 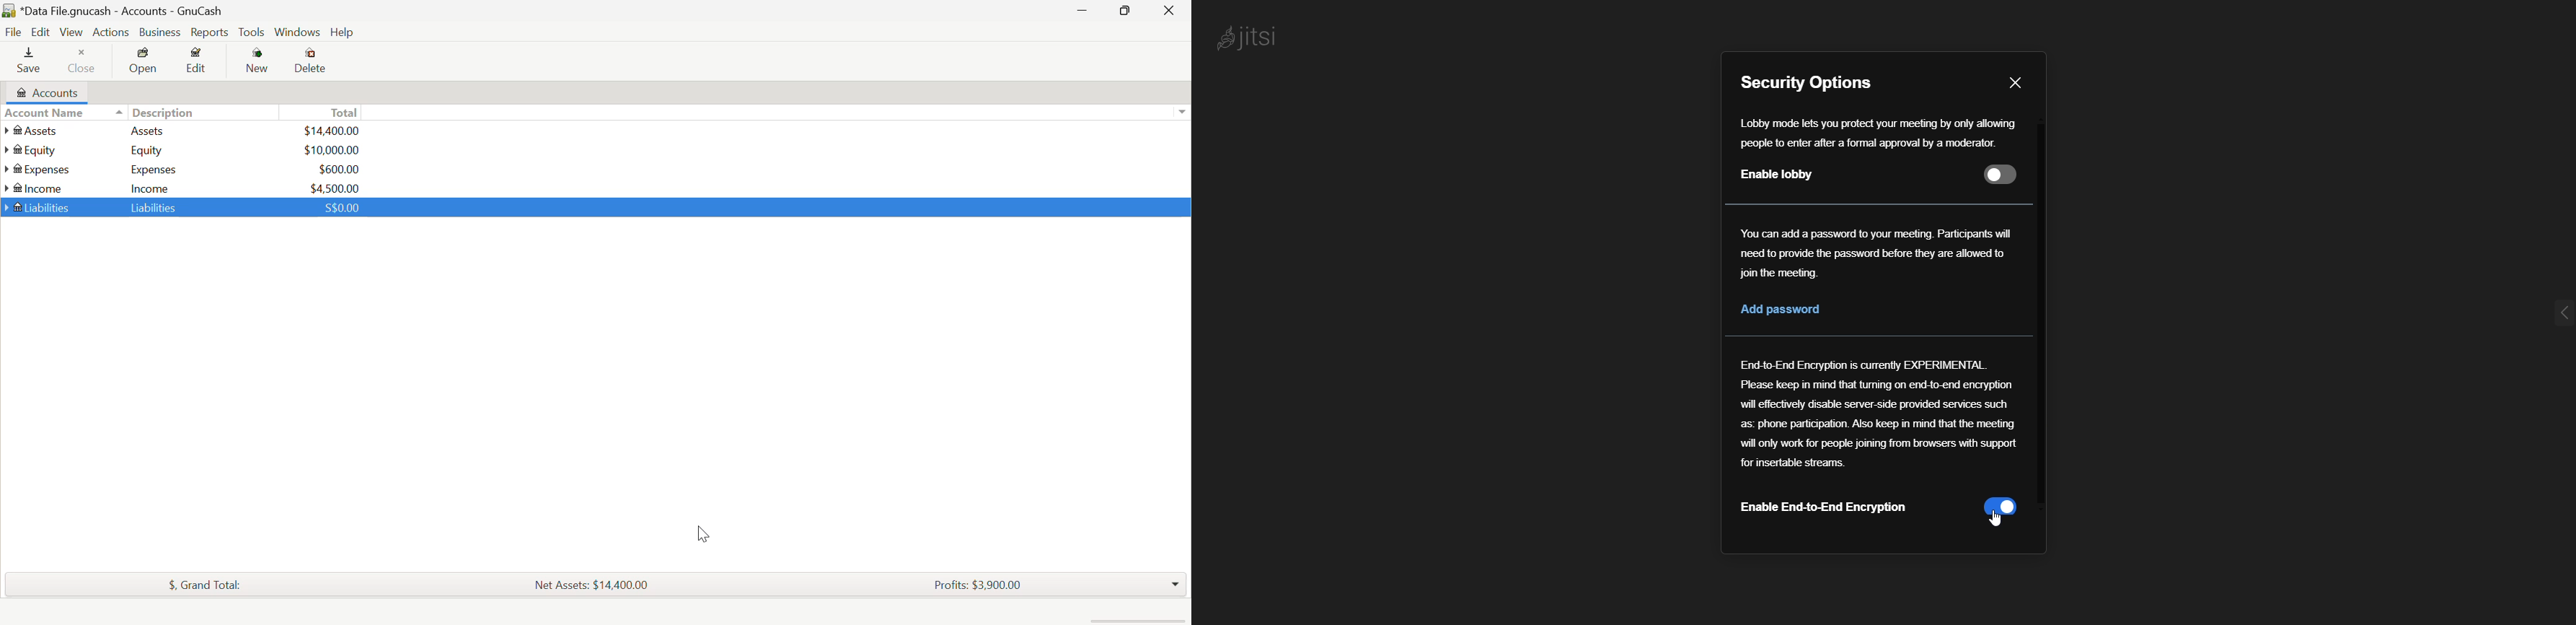 What do you see at coordinates (1083, 12) in the screenshot?
I see `Restore Down` at bounding box center [1083, 12].